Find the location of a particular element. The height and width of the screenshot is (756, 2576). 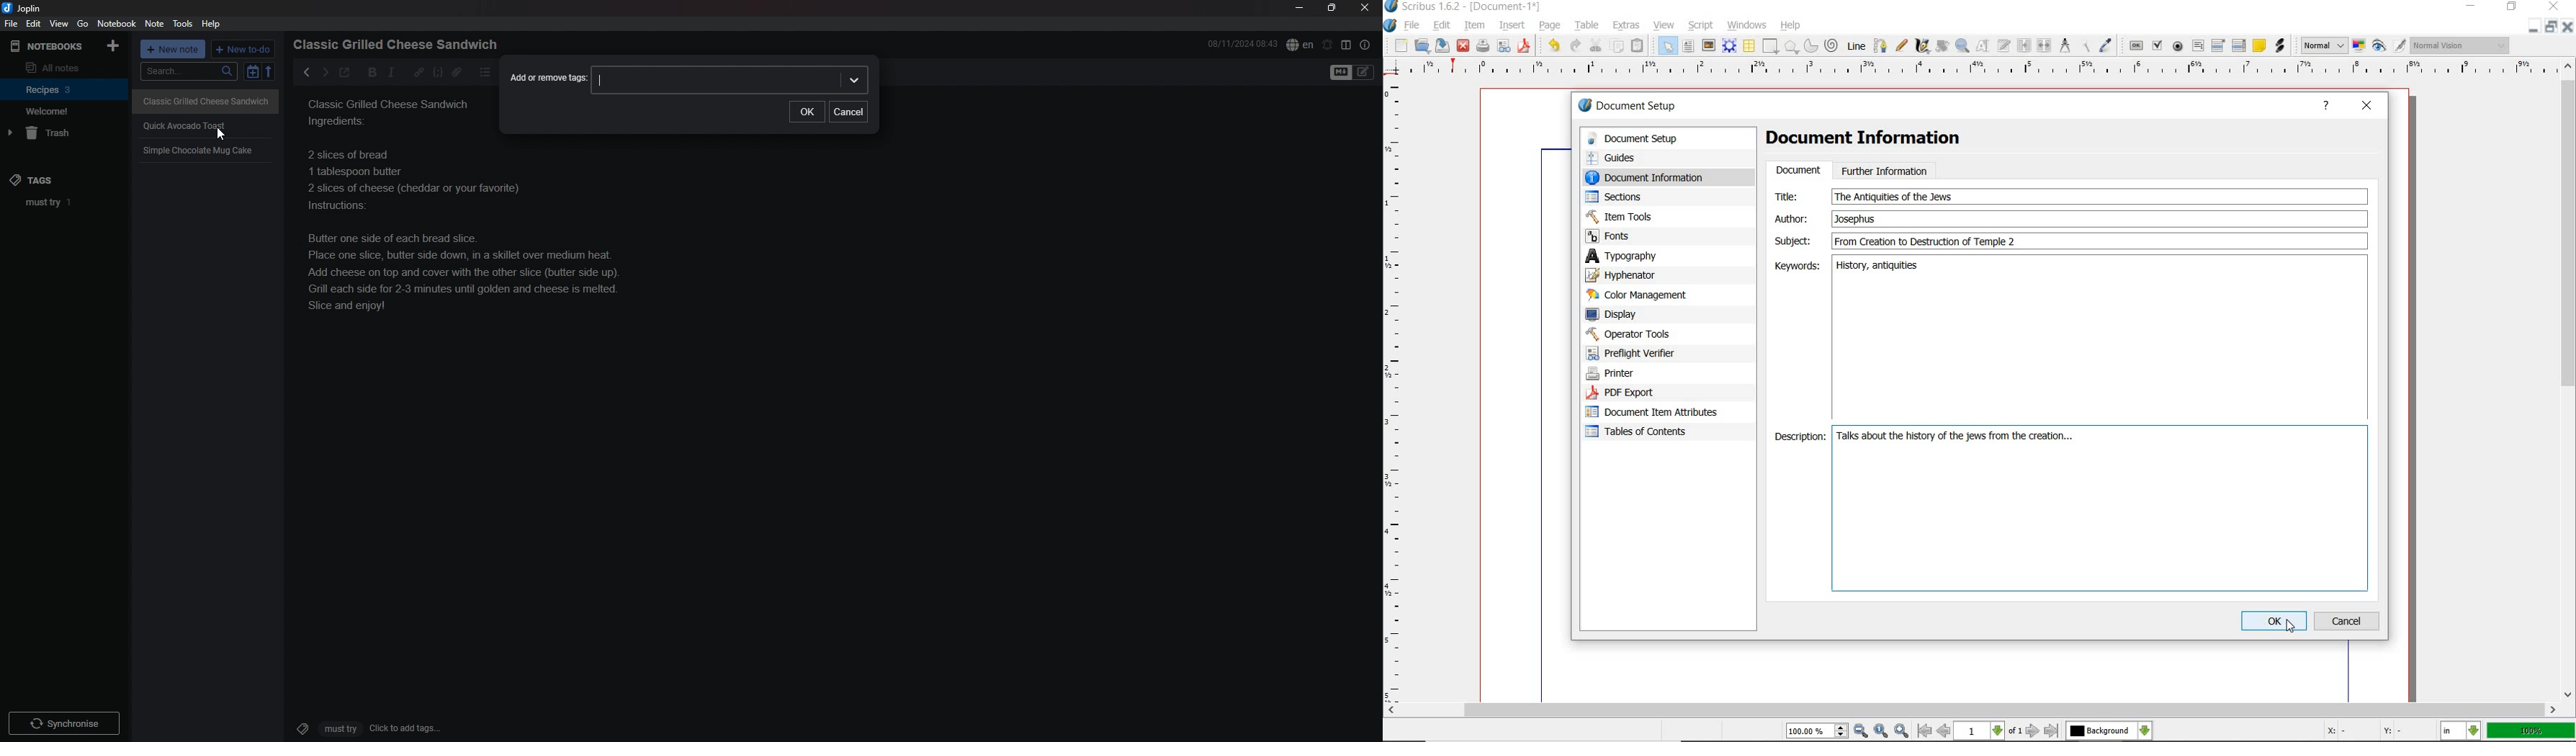

note is located at coordinates (154, 24).